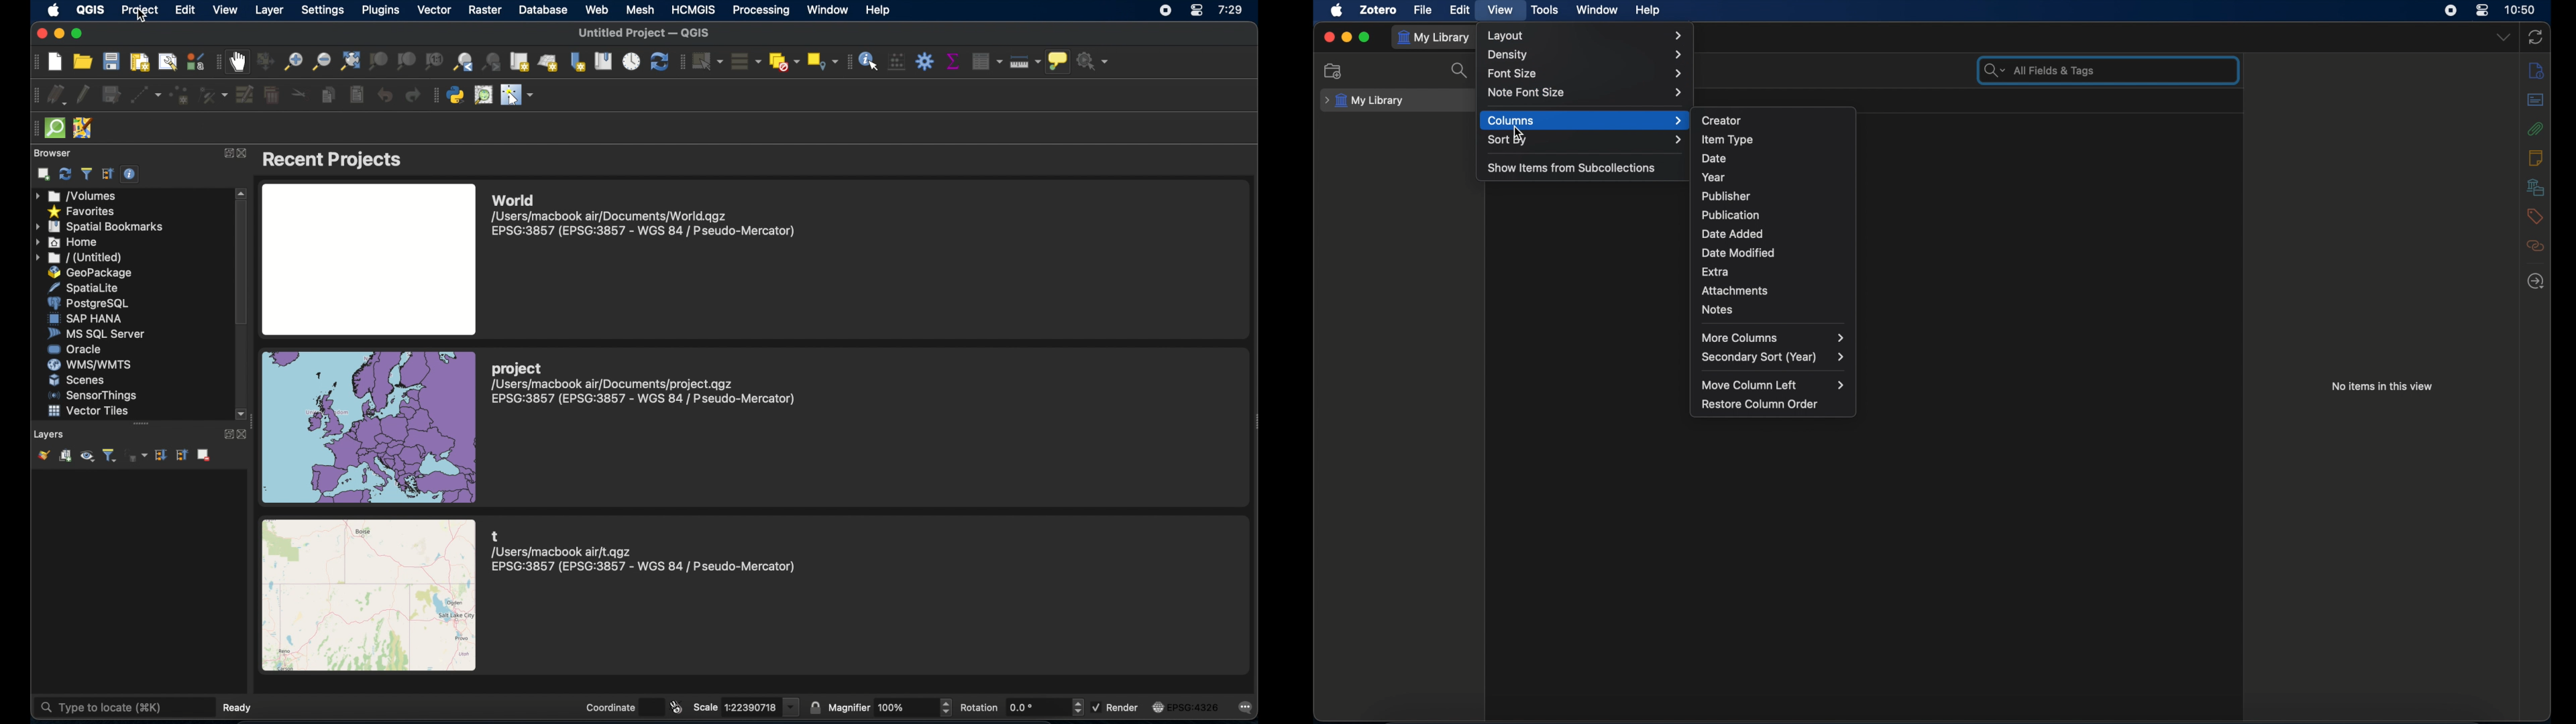 The width and height of the screenshot is (2576, 728). I want to click on scroll down arrow, so click(244, 414).